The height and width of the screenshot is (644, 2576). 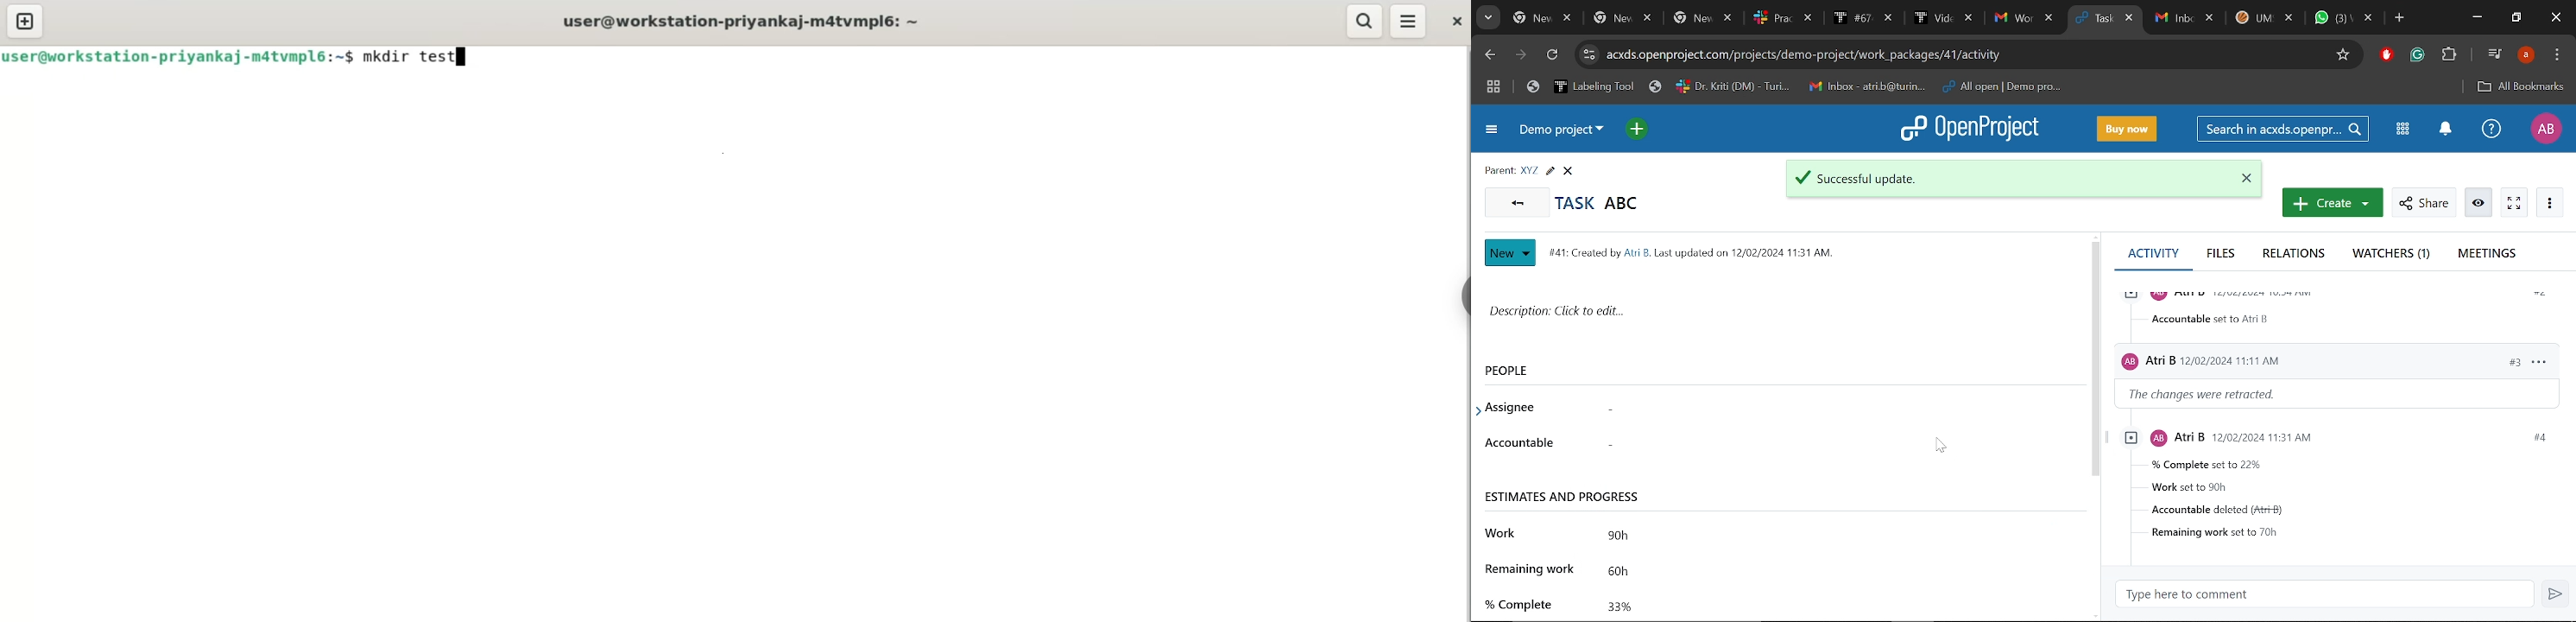 What do you see at coordinates (2517, 19) in the screenshot?
I see `Restore down` at bounding box center [2517, 19].